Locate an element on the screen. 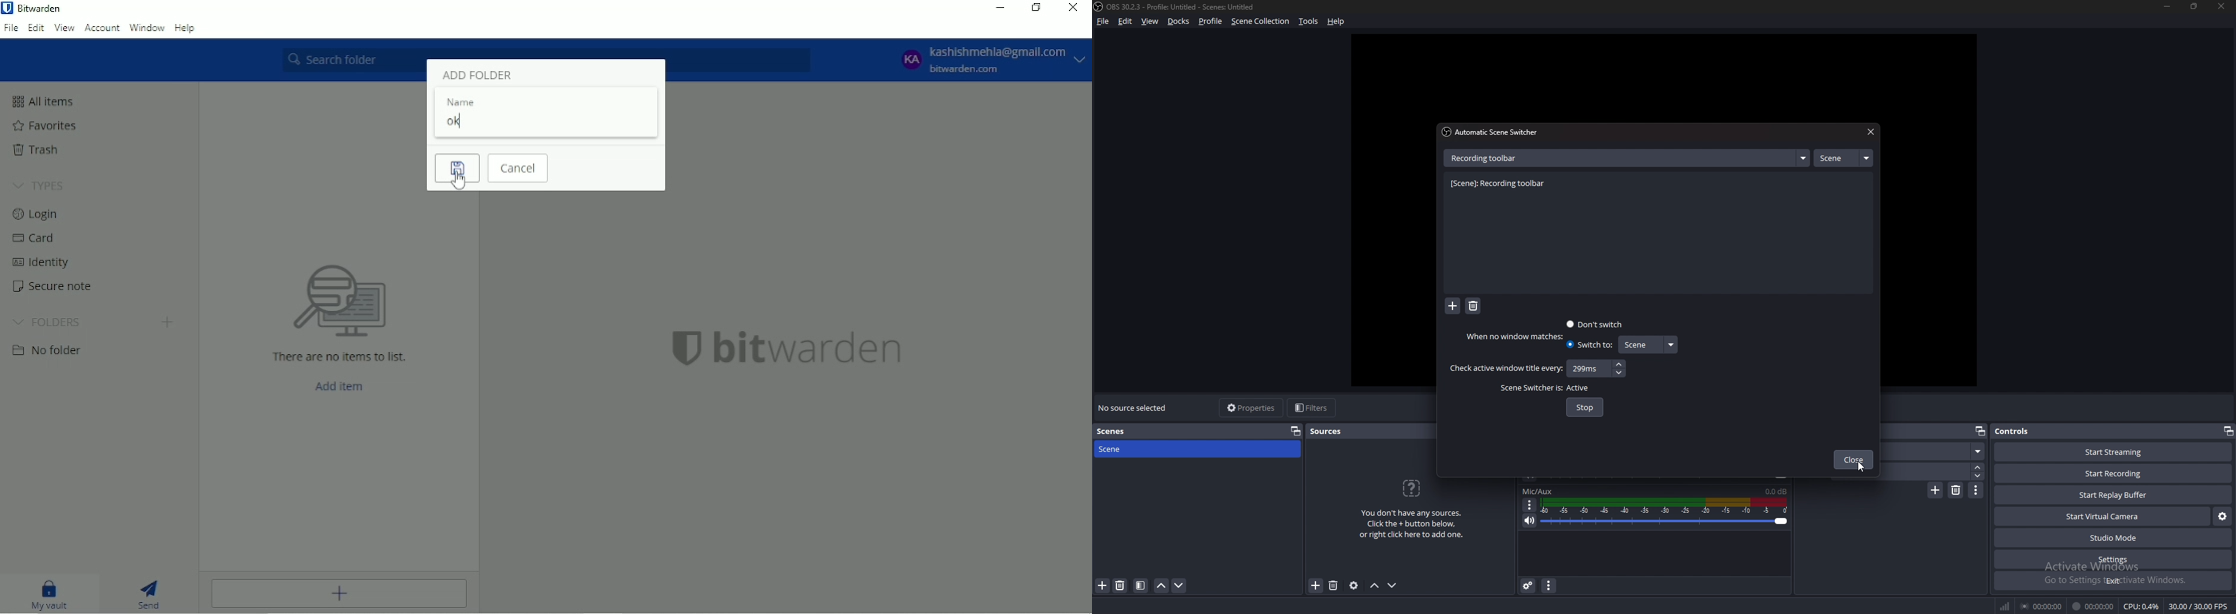 The height and width of the screenshot is (616, 2240). move scene down is located at coordinates (1180, 585).